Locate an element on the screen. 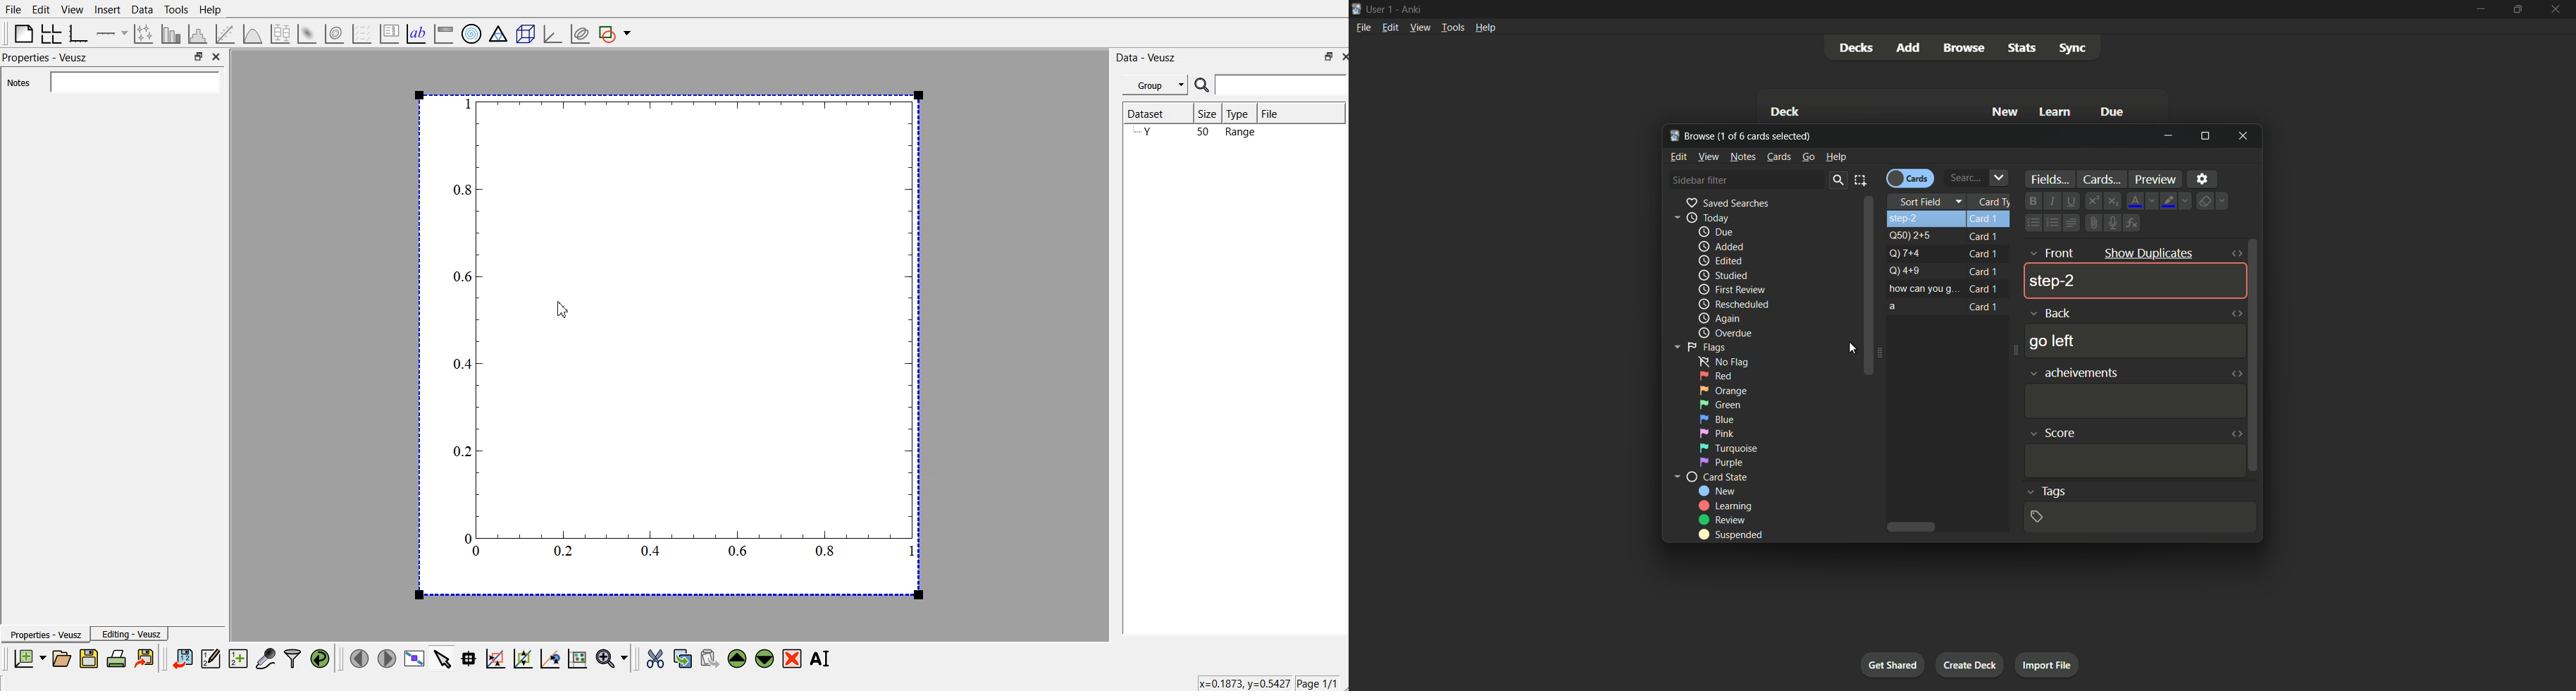  Tags is located at coordinates (2044, 492).